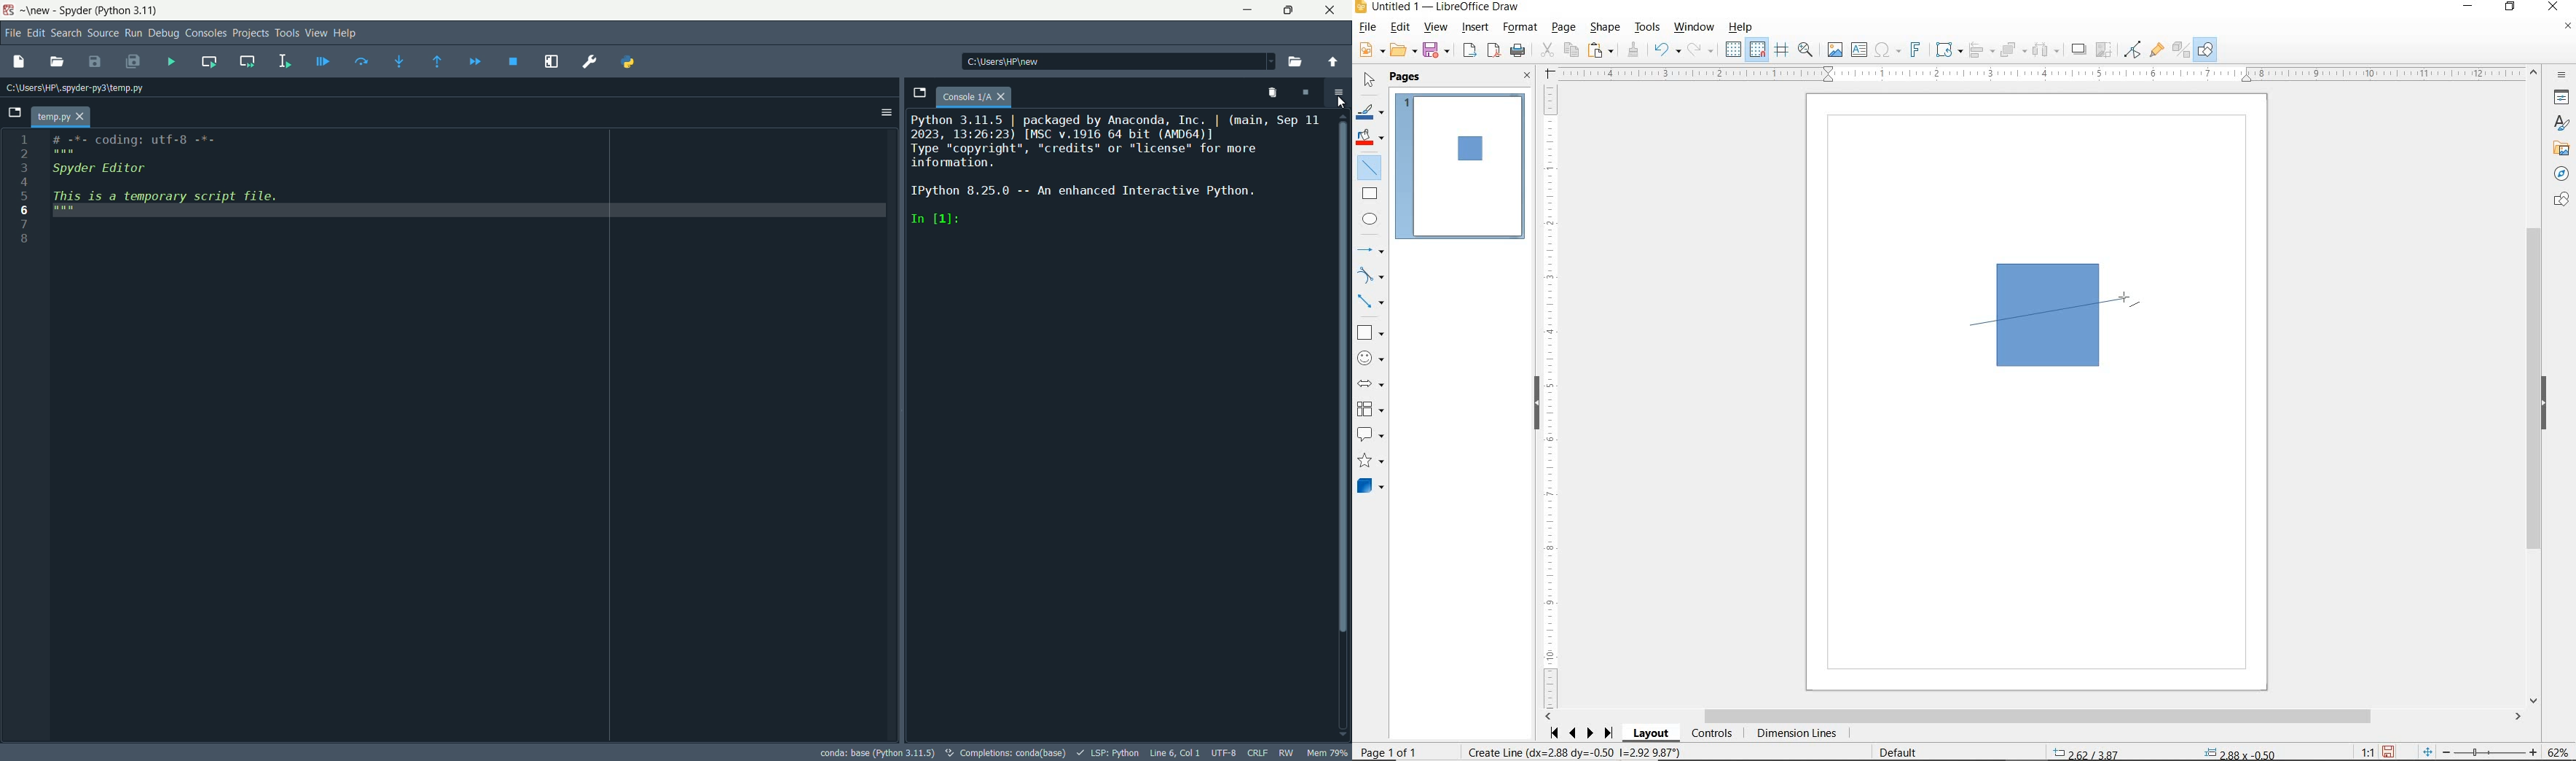 The image size is (2576, 784). Describe the element at coordinates (23, 191) in the screenshot. I see `1 2 3 4 5 6 7 8` at that location.